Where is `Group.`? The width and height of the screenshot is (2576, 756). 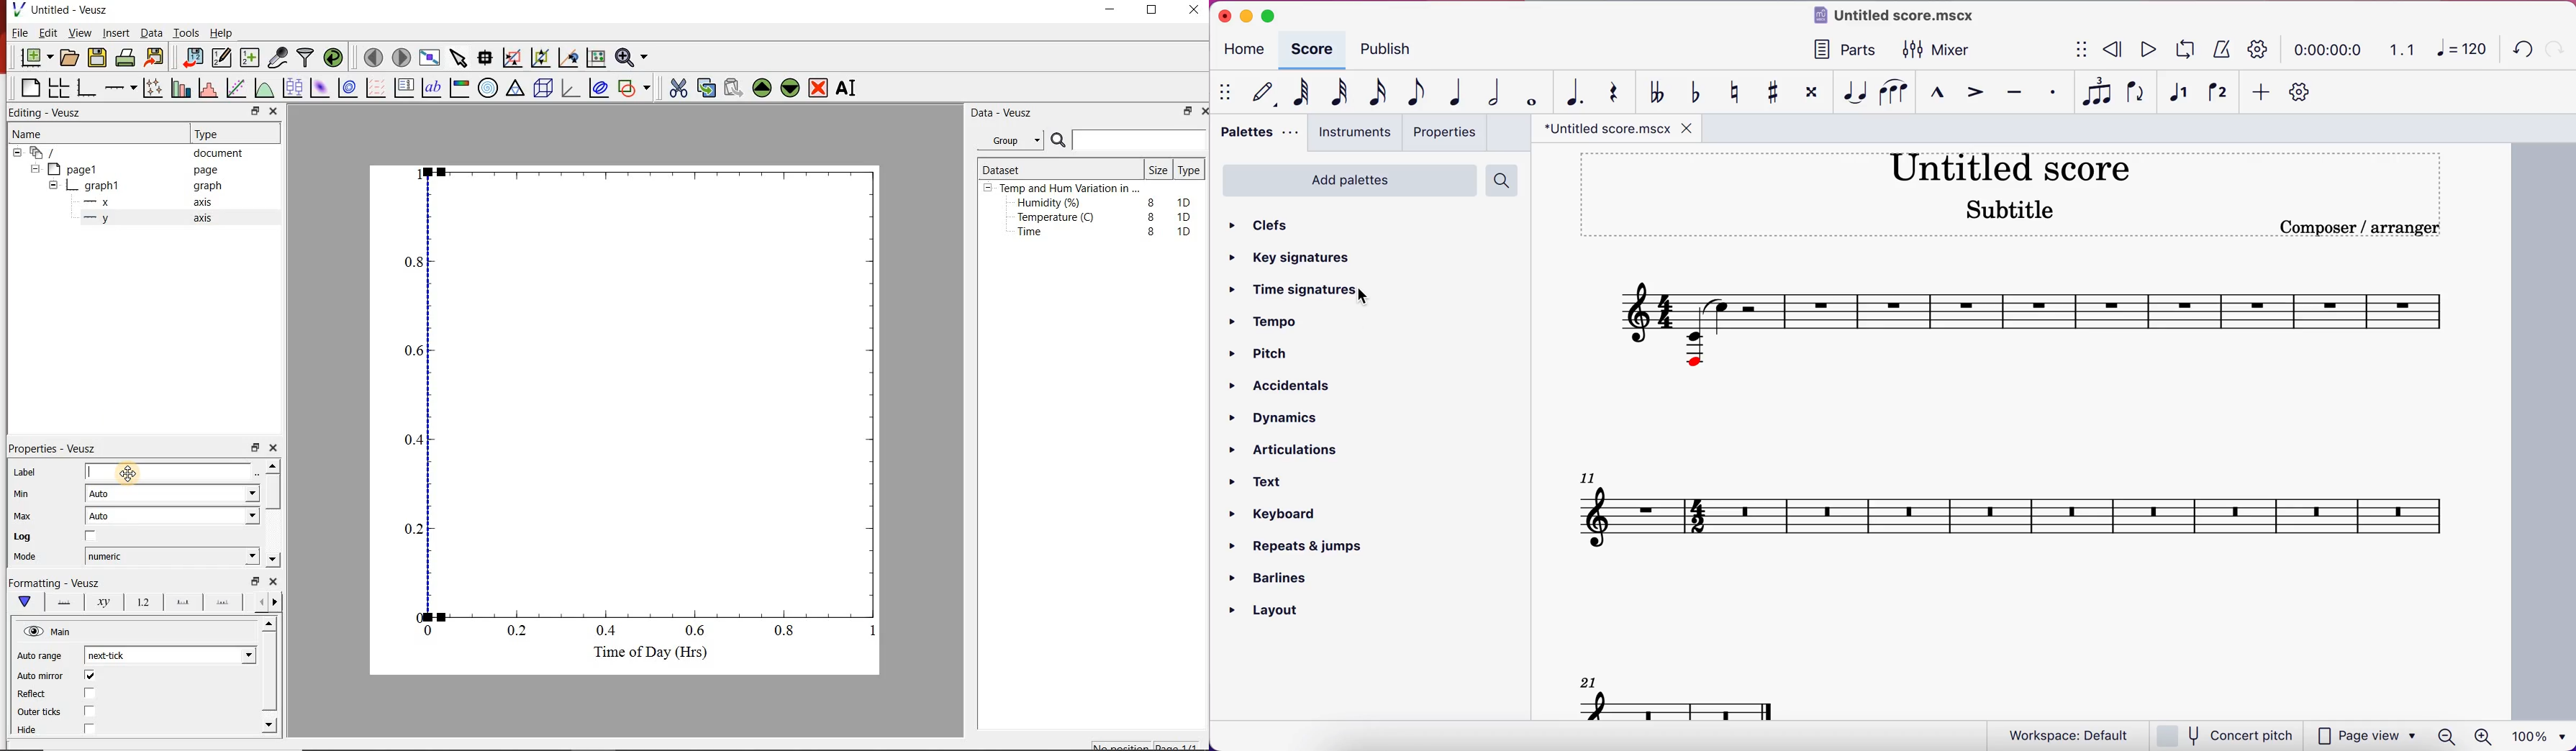 Group. is located at coordinates (1013, 137).